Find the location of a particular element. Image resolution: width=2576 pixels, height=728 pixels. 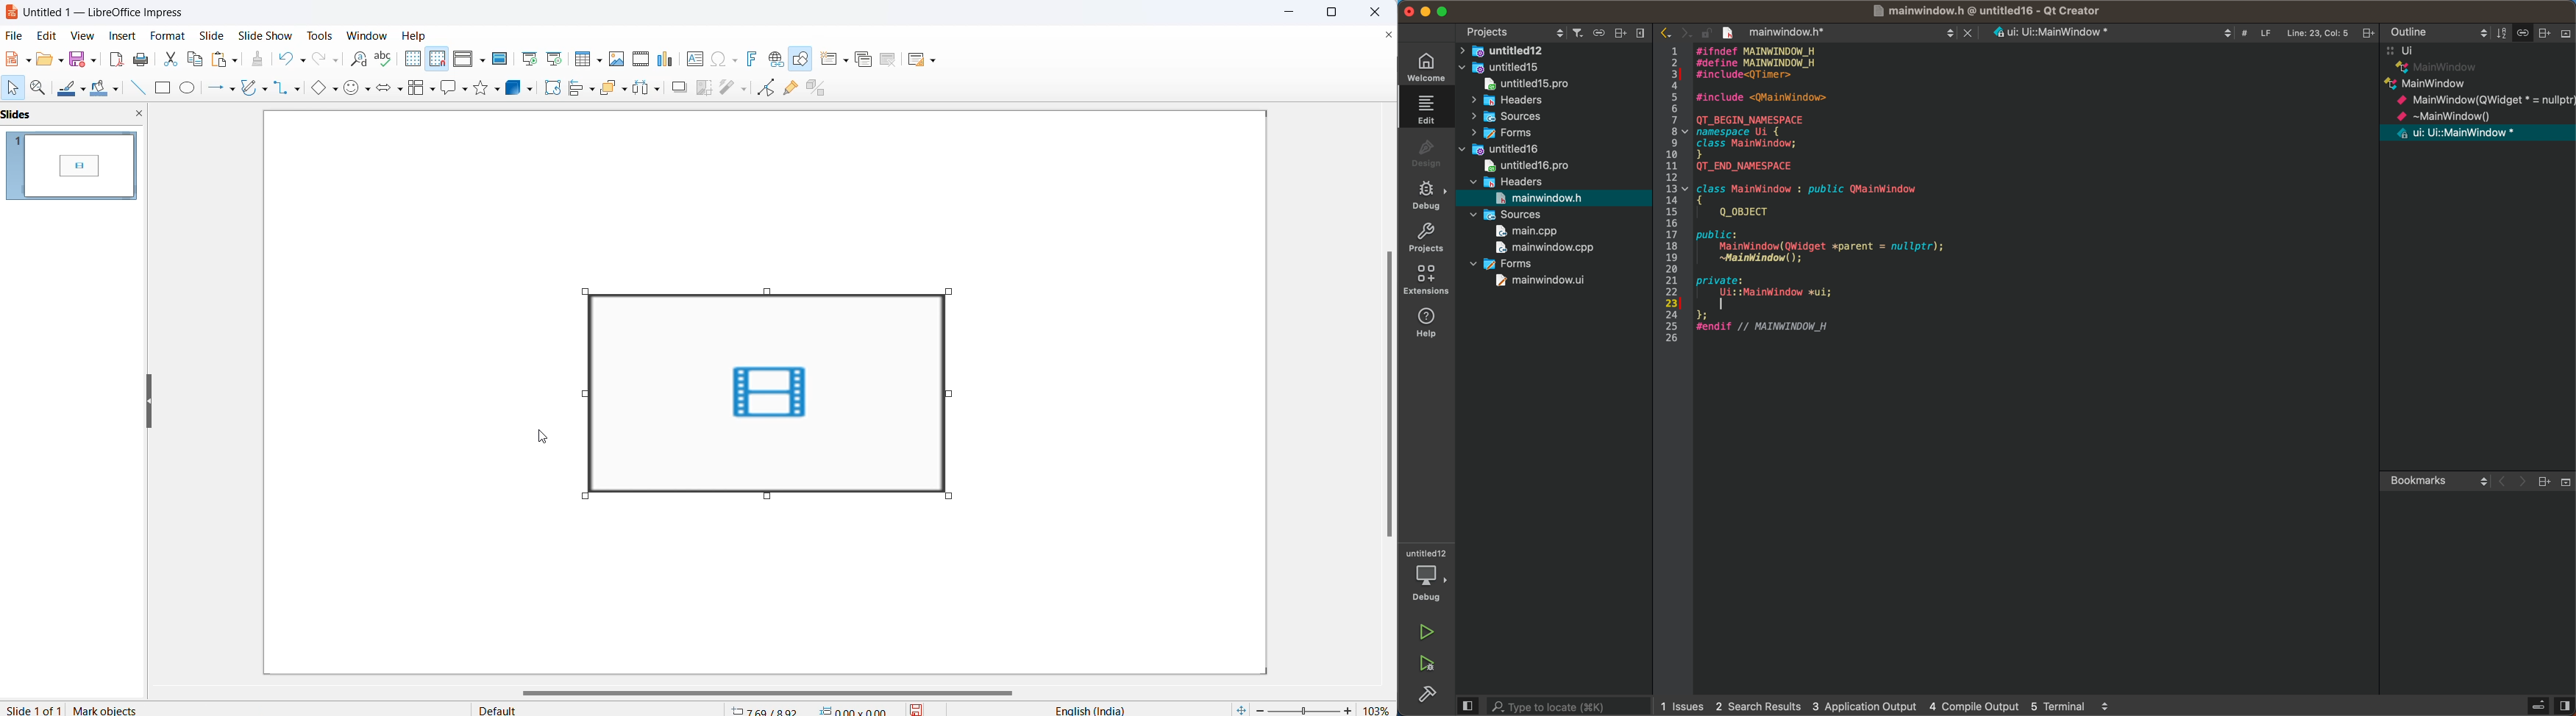

current slide is located at coordinates (32, 709).